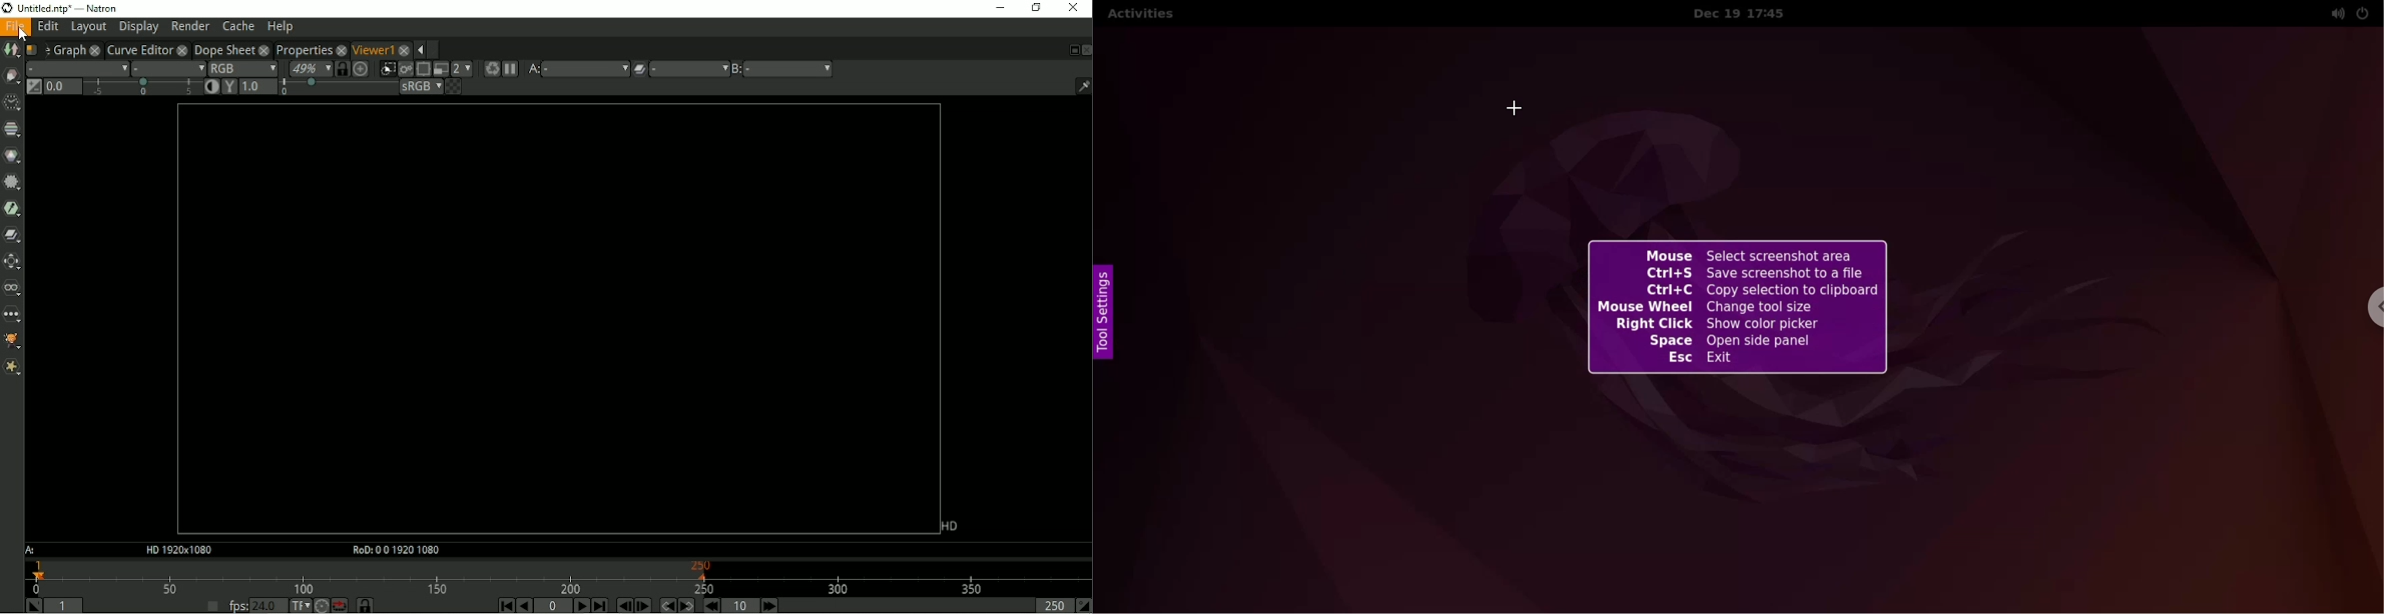  I want to click on Layout, so click(88, 27).